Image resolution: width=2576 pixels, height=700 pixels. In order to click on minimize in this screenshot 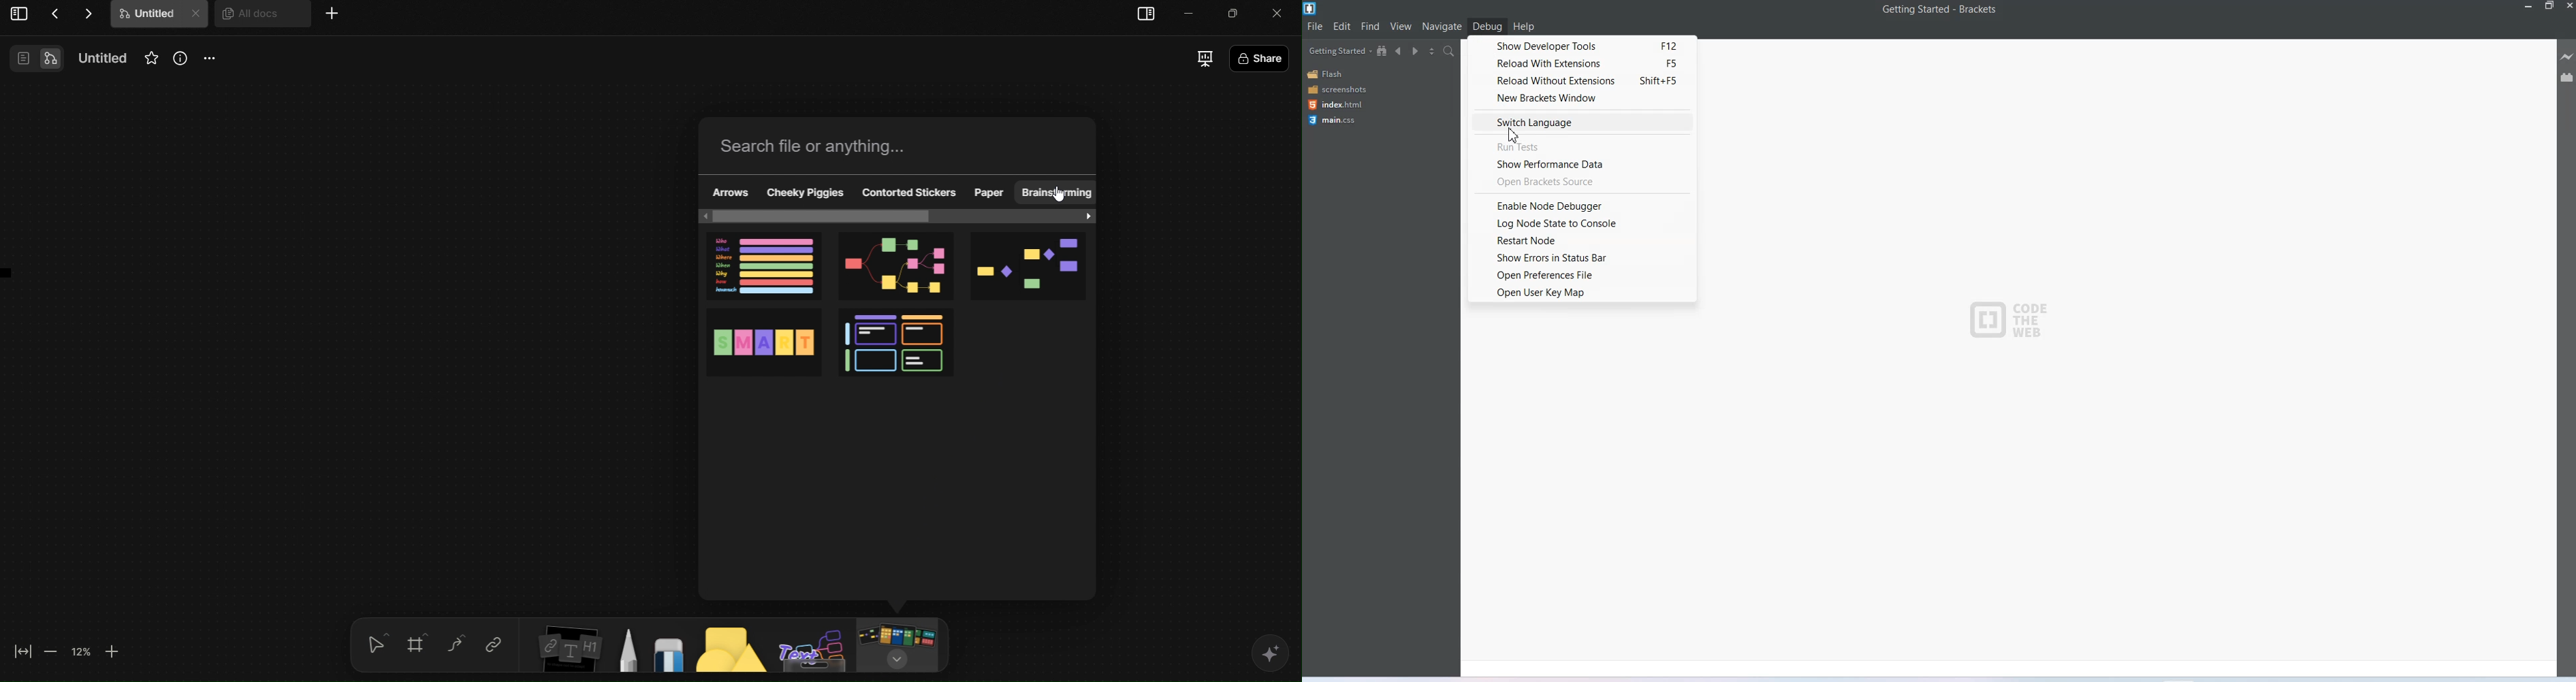, I will do `click(2527, 7)`.